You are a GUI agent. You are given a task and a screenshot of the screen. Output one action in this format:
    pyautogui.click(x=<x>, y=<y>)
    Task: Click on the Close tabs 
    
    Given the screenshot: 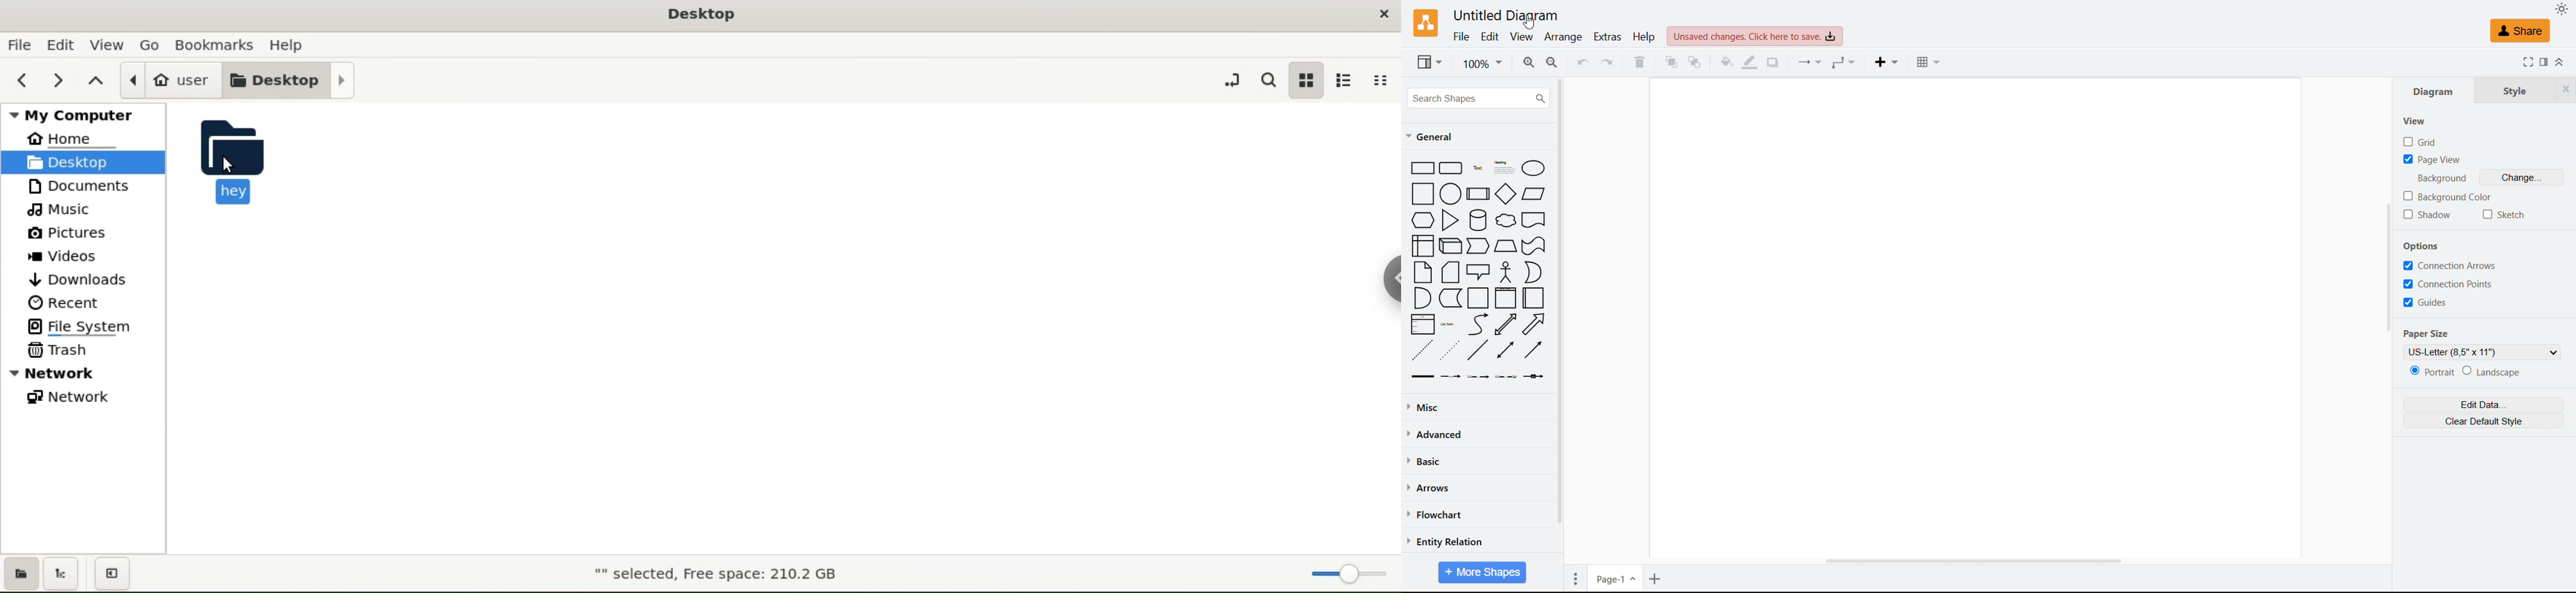 What is the action you would take?
    pyautogui.click(x=2568, y=89)
    